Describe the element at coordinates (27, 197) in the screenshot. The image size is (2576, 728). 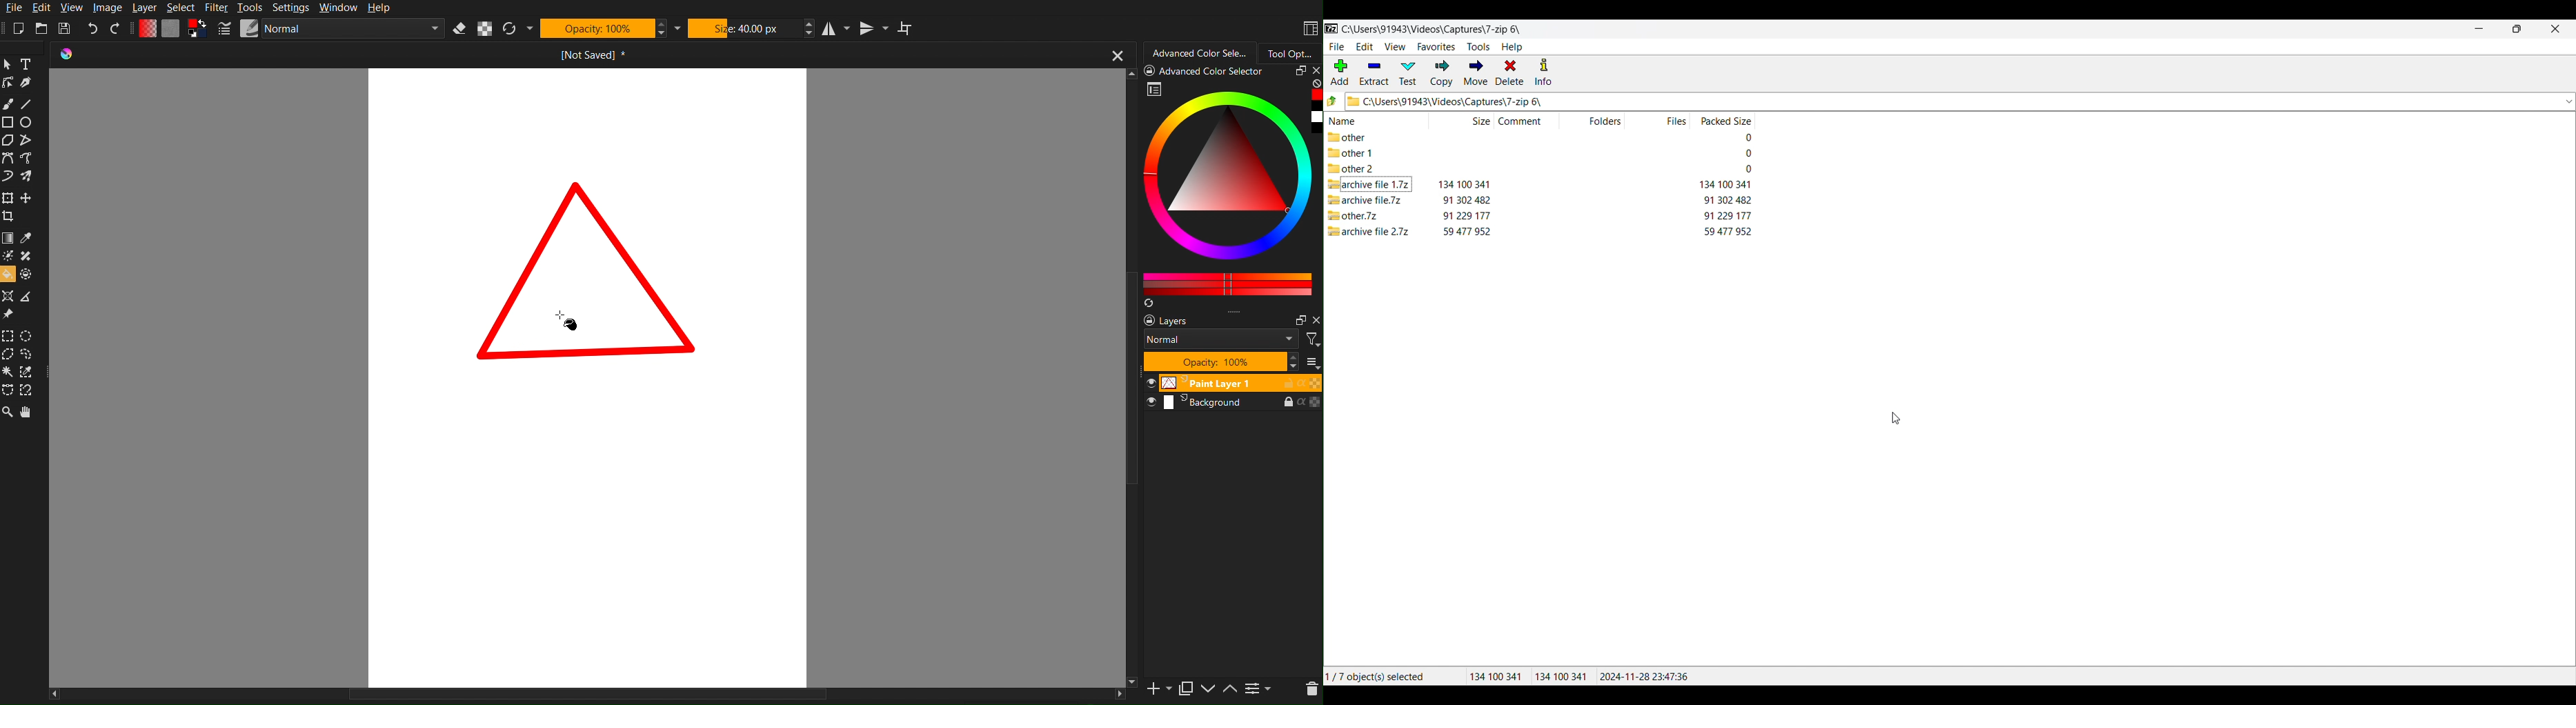
I see `move a layer` at that location.